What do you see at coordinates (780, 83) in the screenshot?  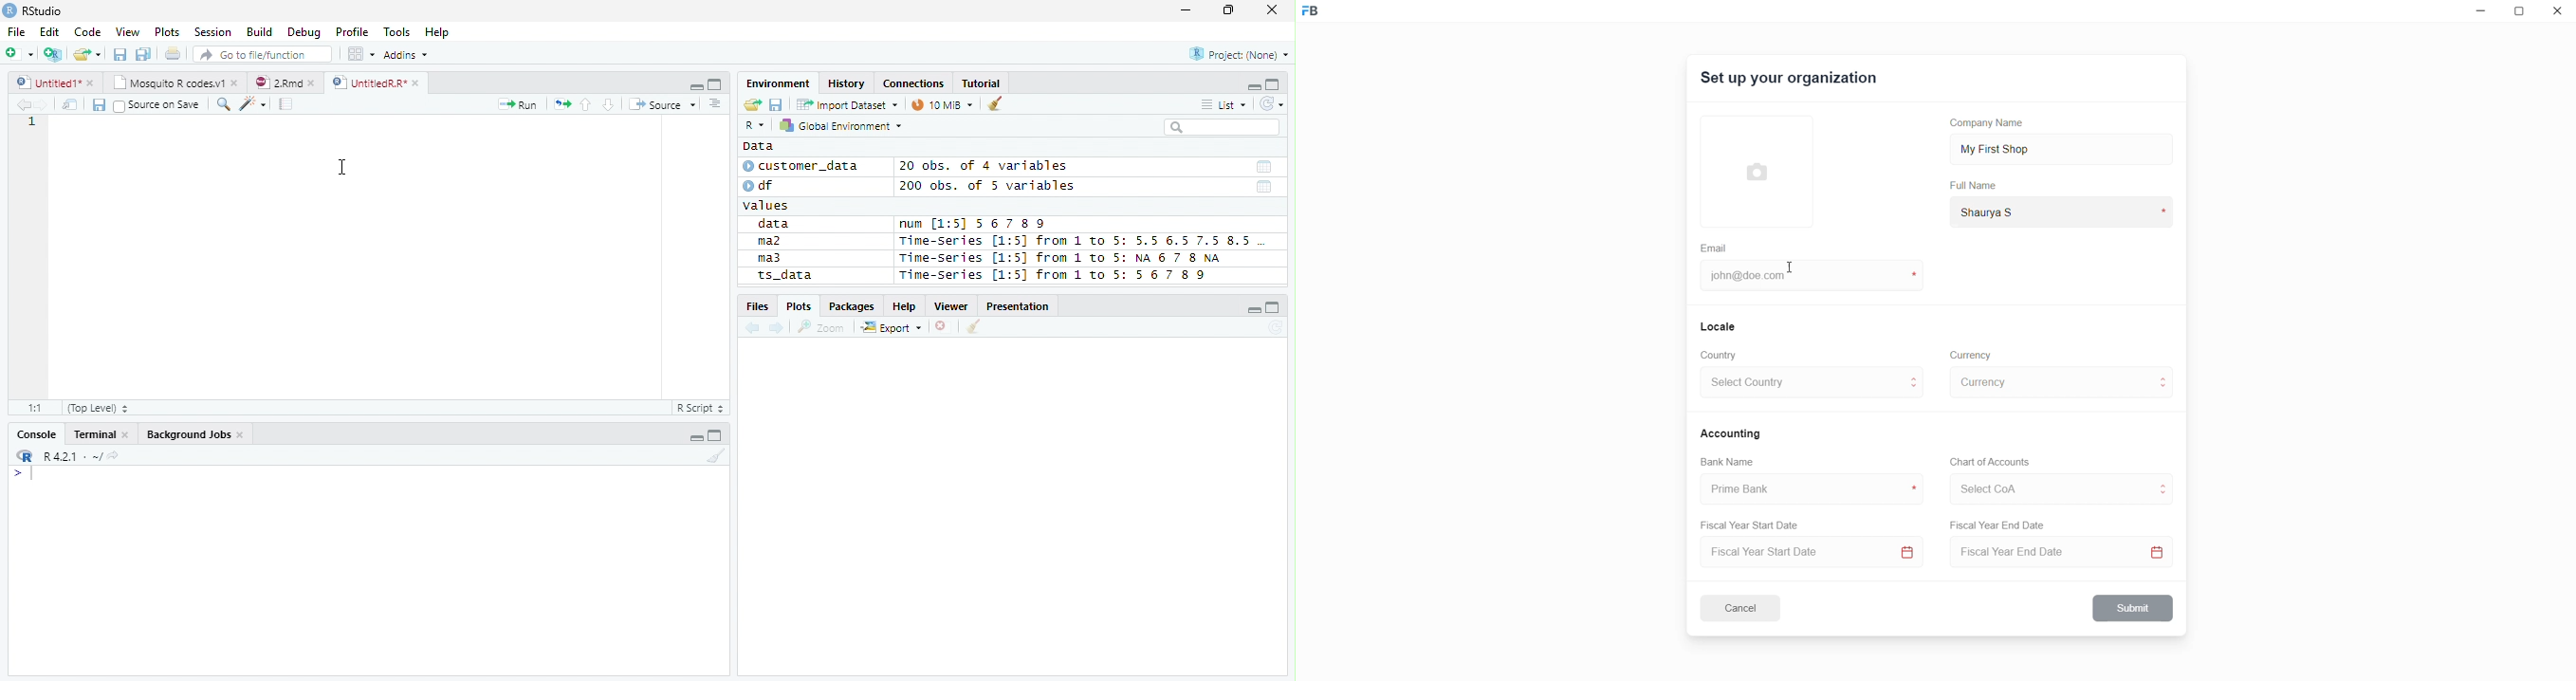 I see `Environment` at bounding box center [780, 83].